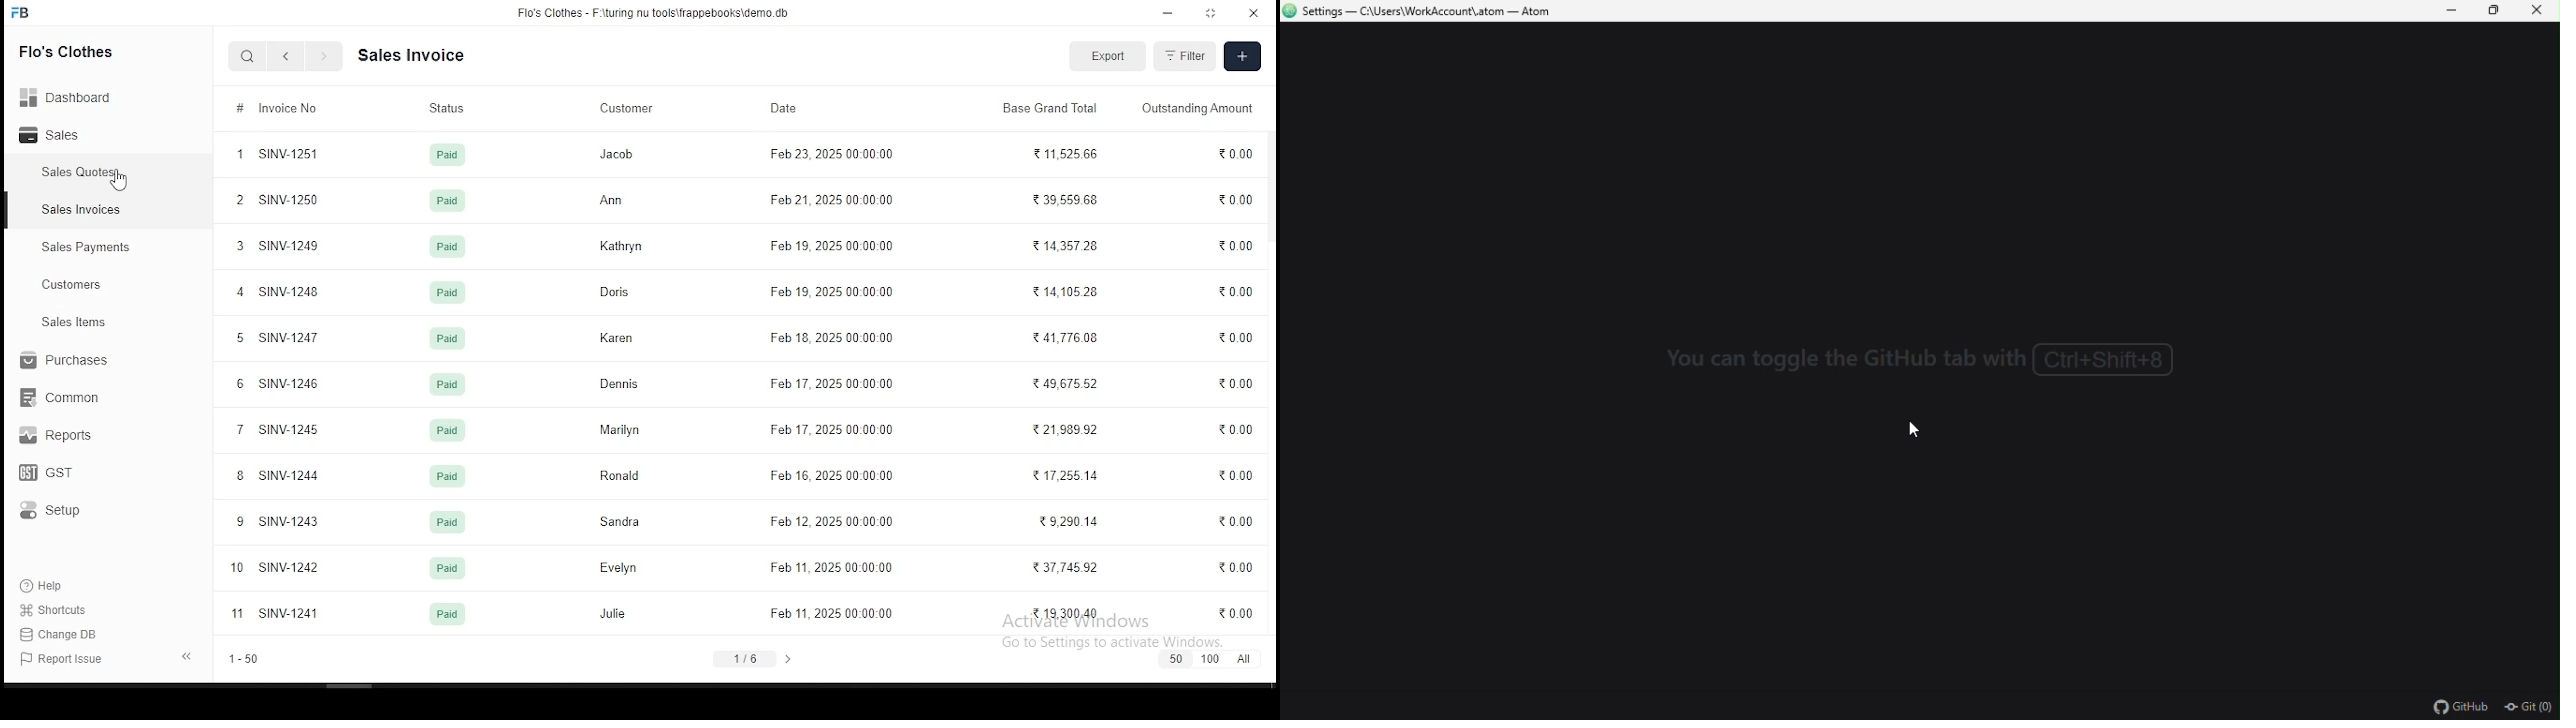  Describe the element at coordinates (625, 430) in the screenshot. I see `Marilyn` at that location.